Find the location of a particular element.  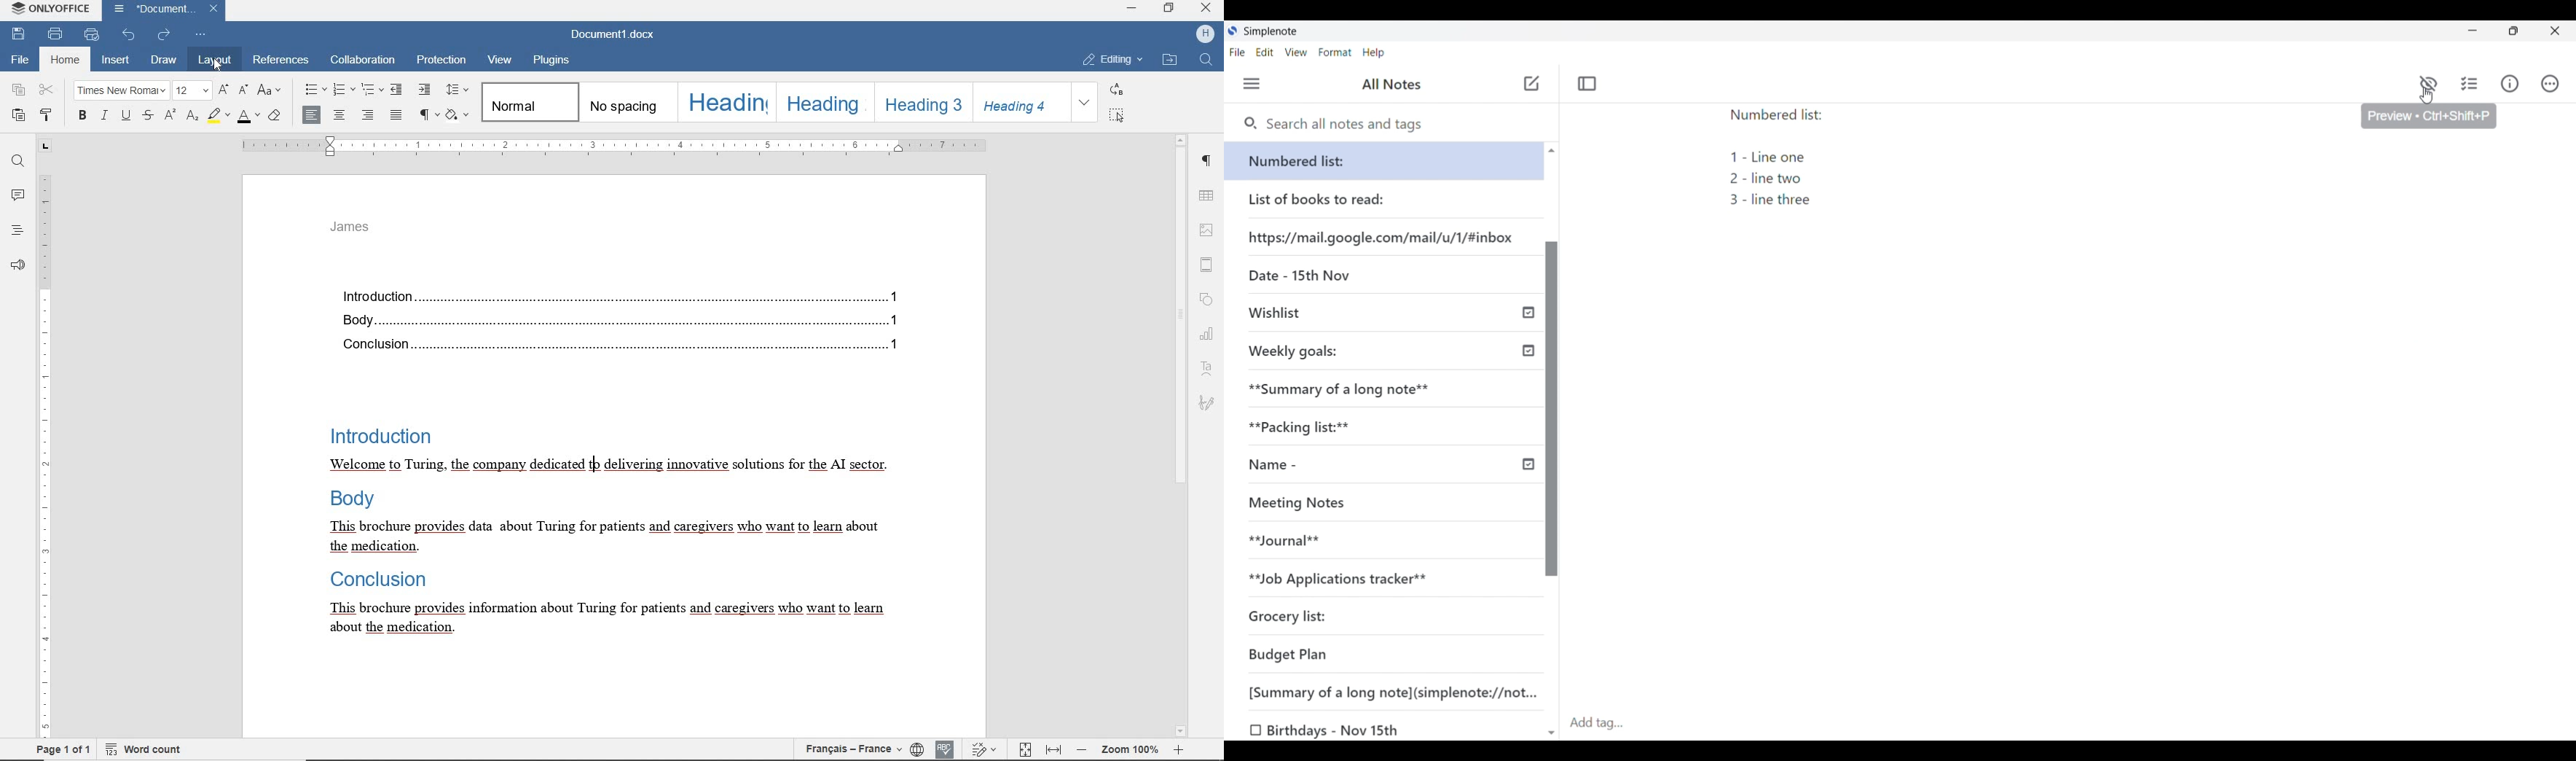

copy style is located at coordinates (47, 114).